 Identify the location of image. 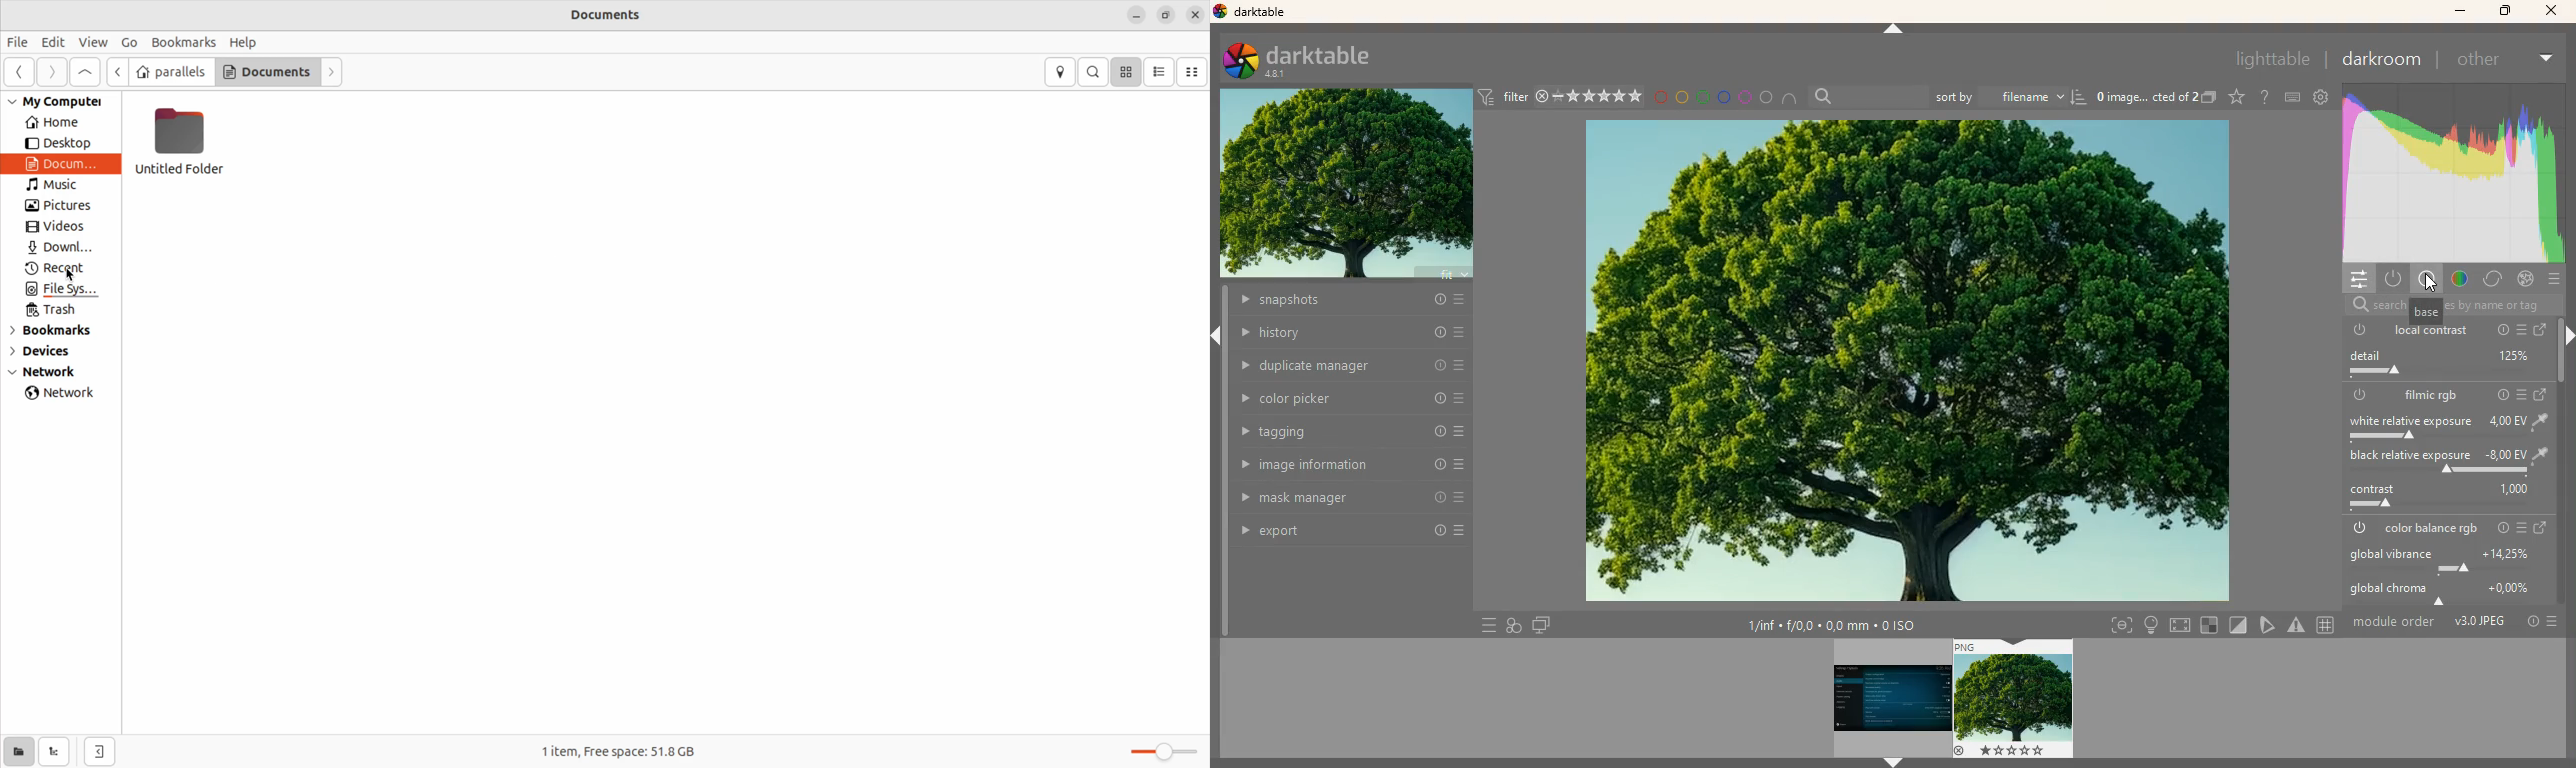
(2480, 624).